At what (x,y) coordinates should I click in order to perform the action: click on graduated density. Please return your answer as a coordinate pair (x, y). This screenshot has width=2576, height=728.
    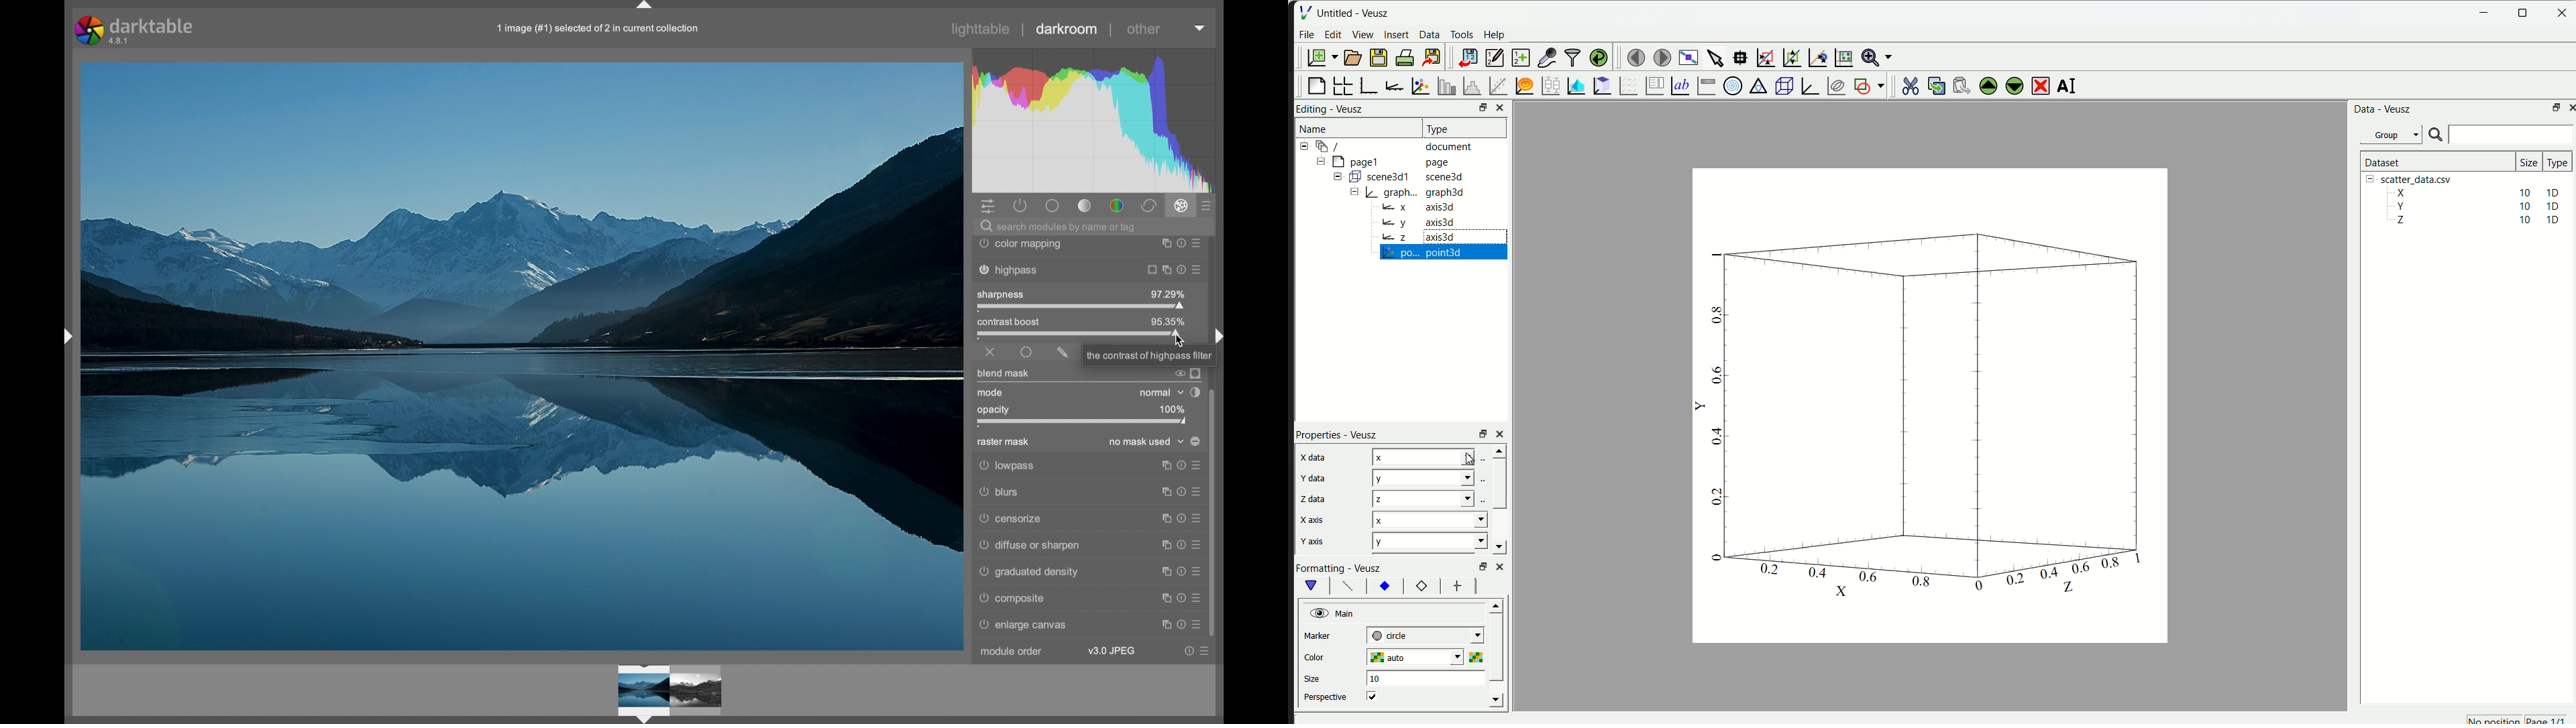
    Looking at the image, I should click on (1029, 572).